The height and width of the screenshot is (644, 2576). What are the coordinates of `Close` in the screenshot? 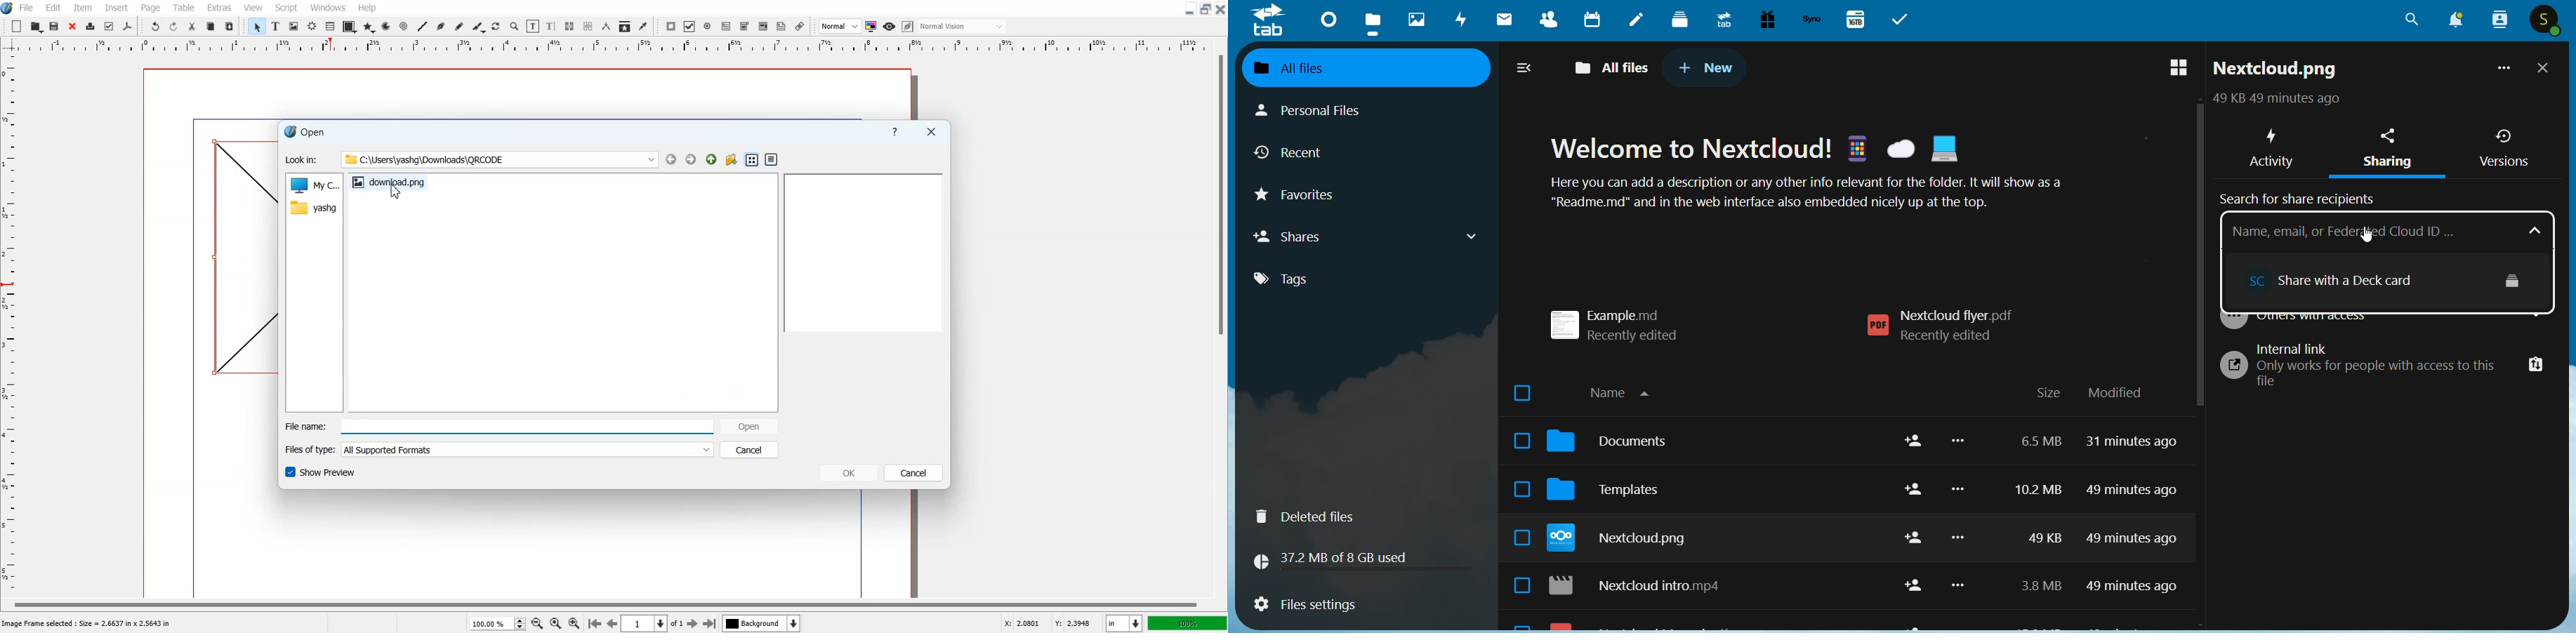 It's located at (72, 26).